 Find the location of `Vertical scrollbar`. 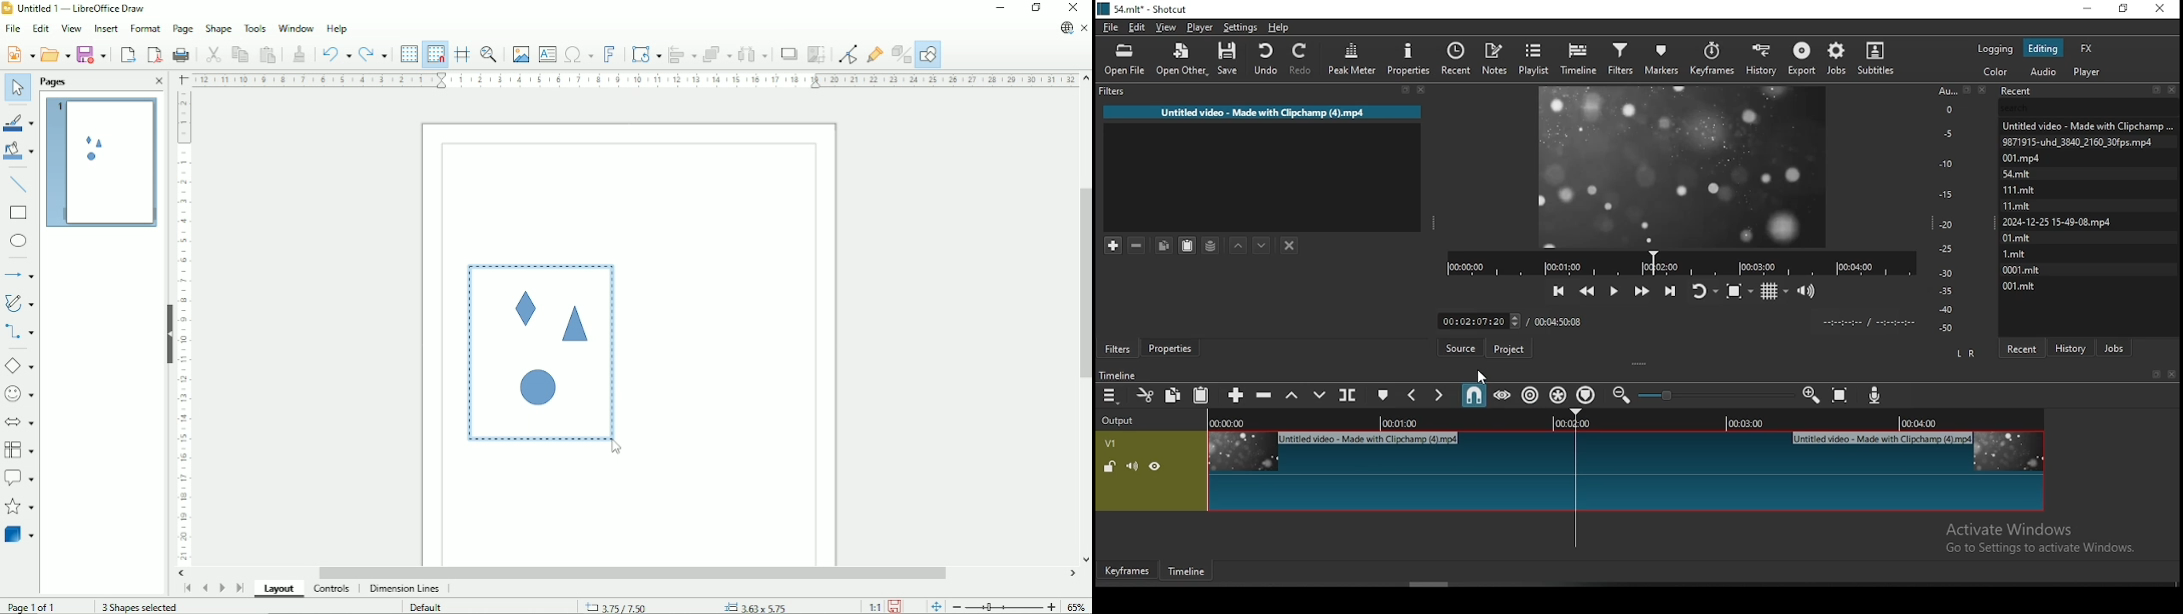

Vertical scrollbar is located at coordinates (1083, 282).